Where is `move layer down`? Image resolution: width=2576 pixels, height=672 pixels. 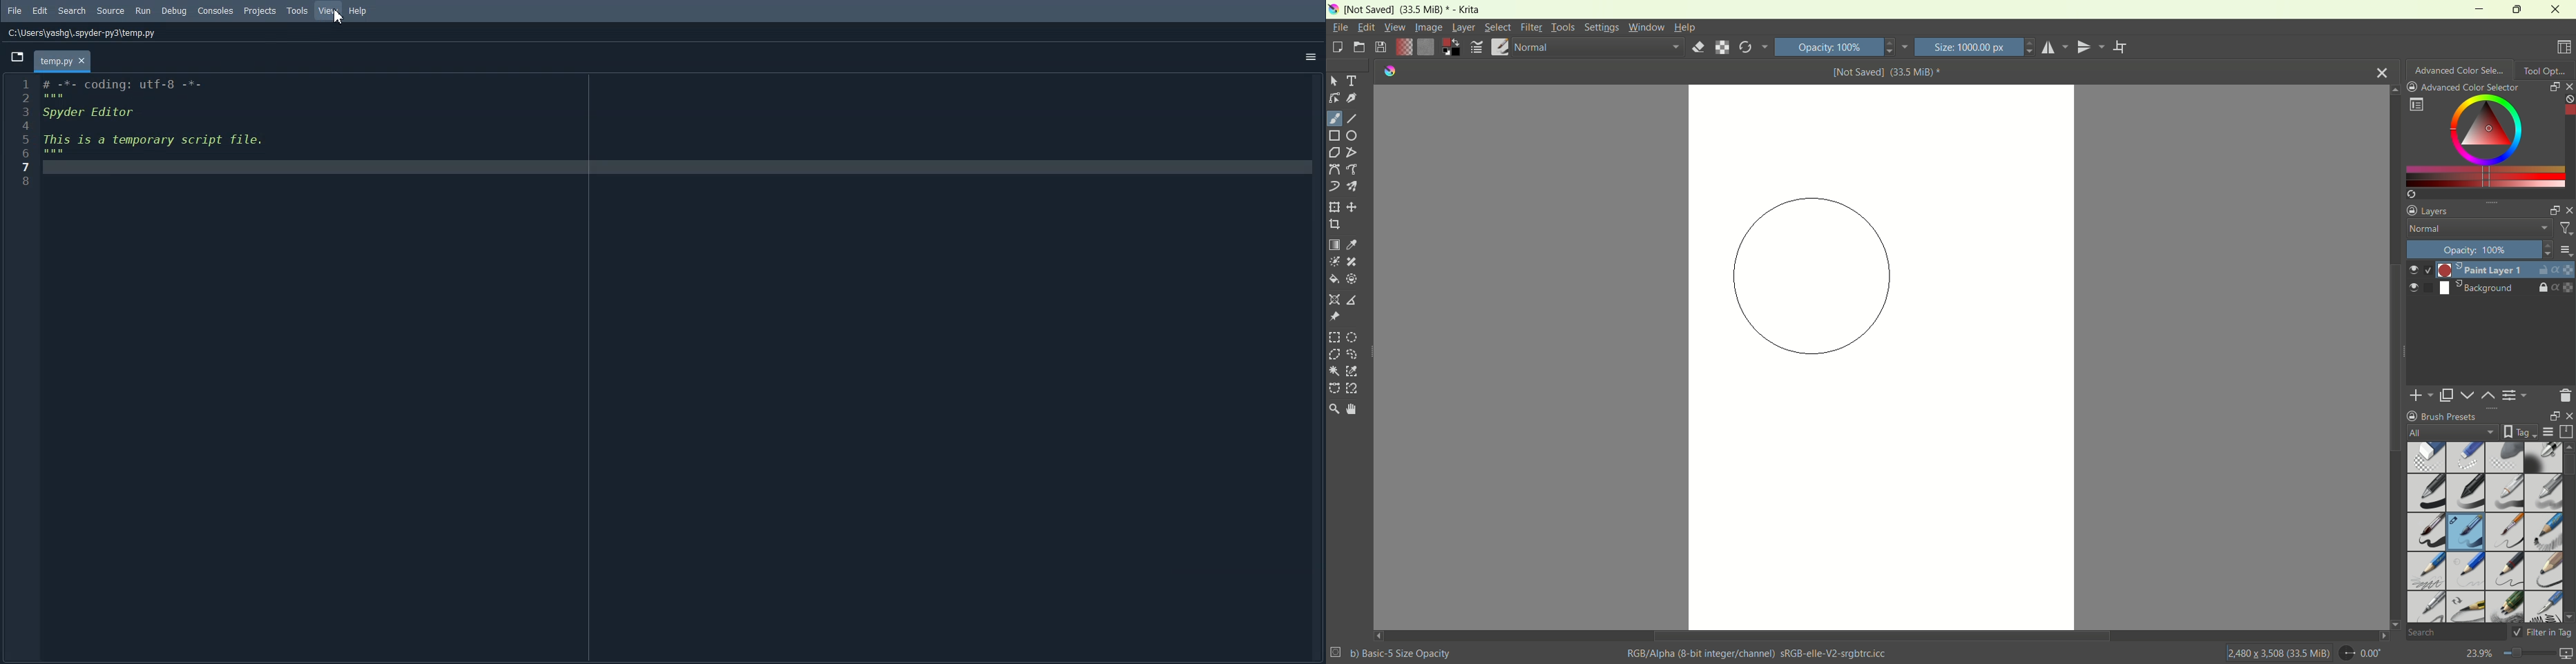 move layer down is located at coordinates (2469, 395).